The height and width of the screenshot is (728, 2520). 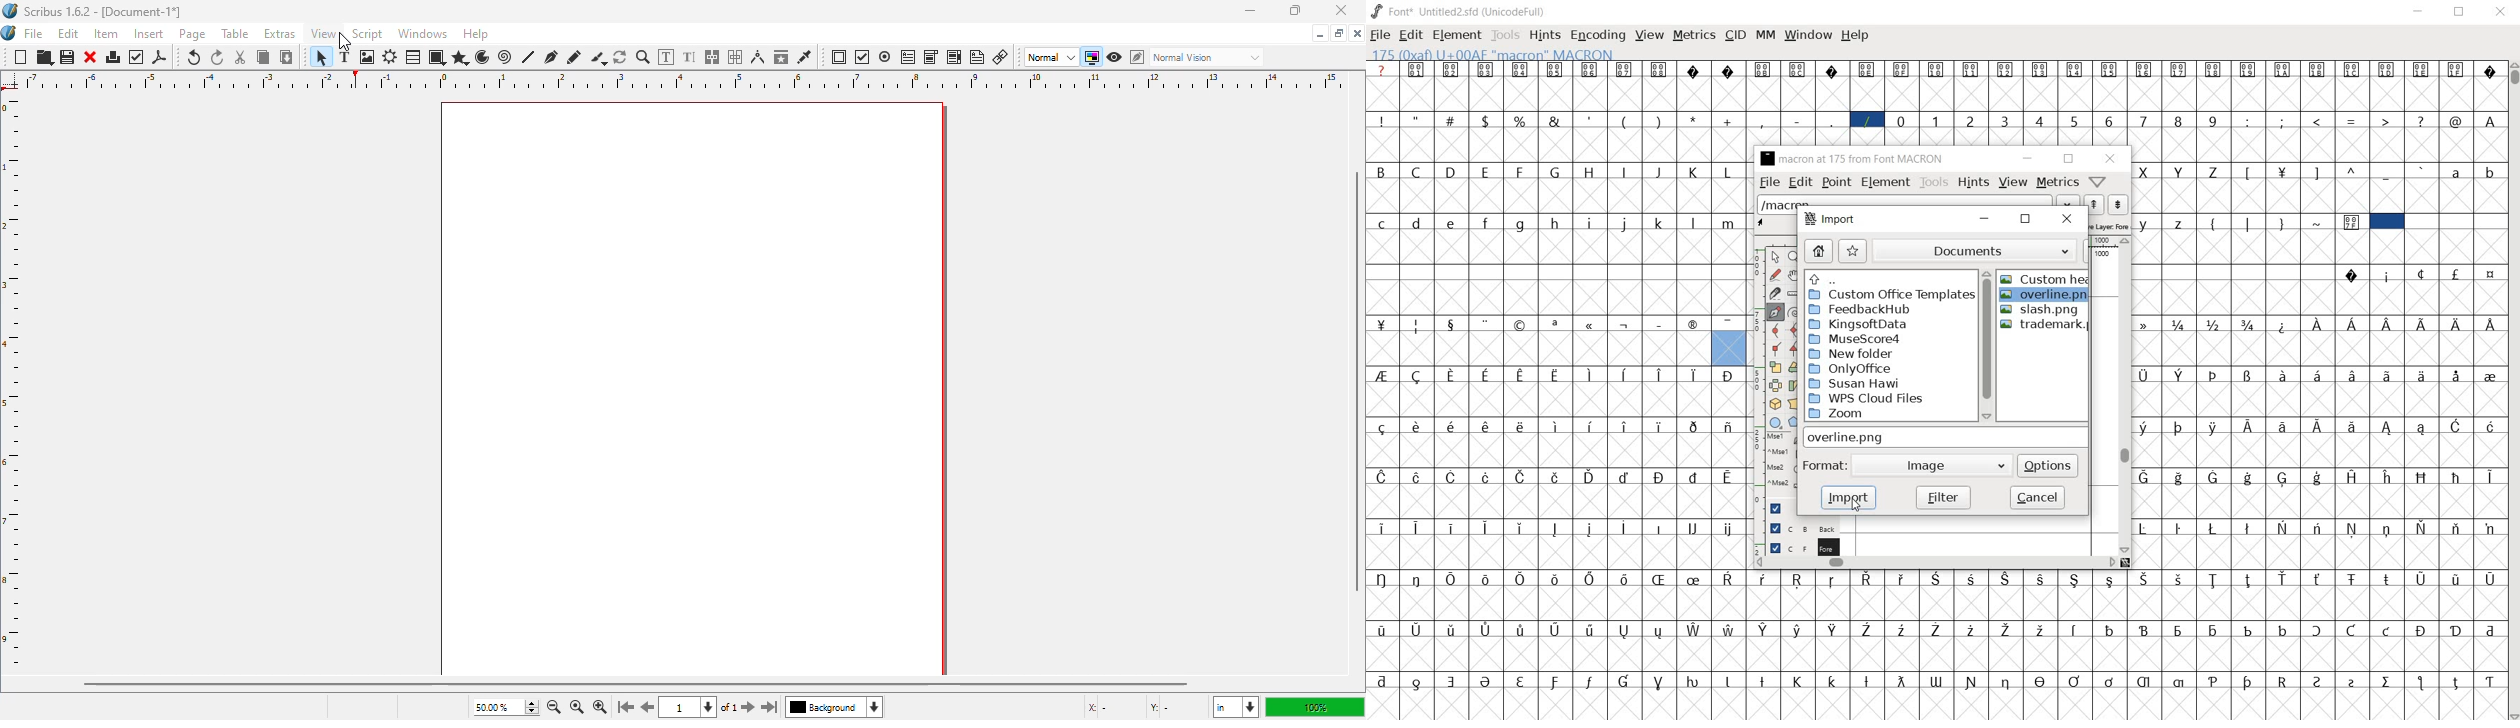 I want to click on Symbol, so click(x=2250, y=375).